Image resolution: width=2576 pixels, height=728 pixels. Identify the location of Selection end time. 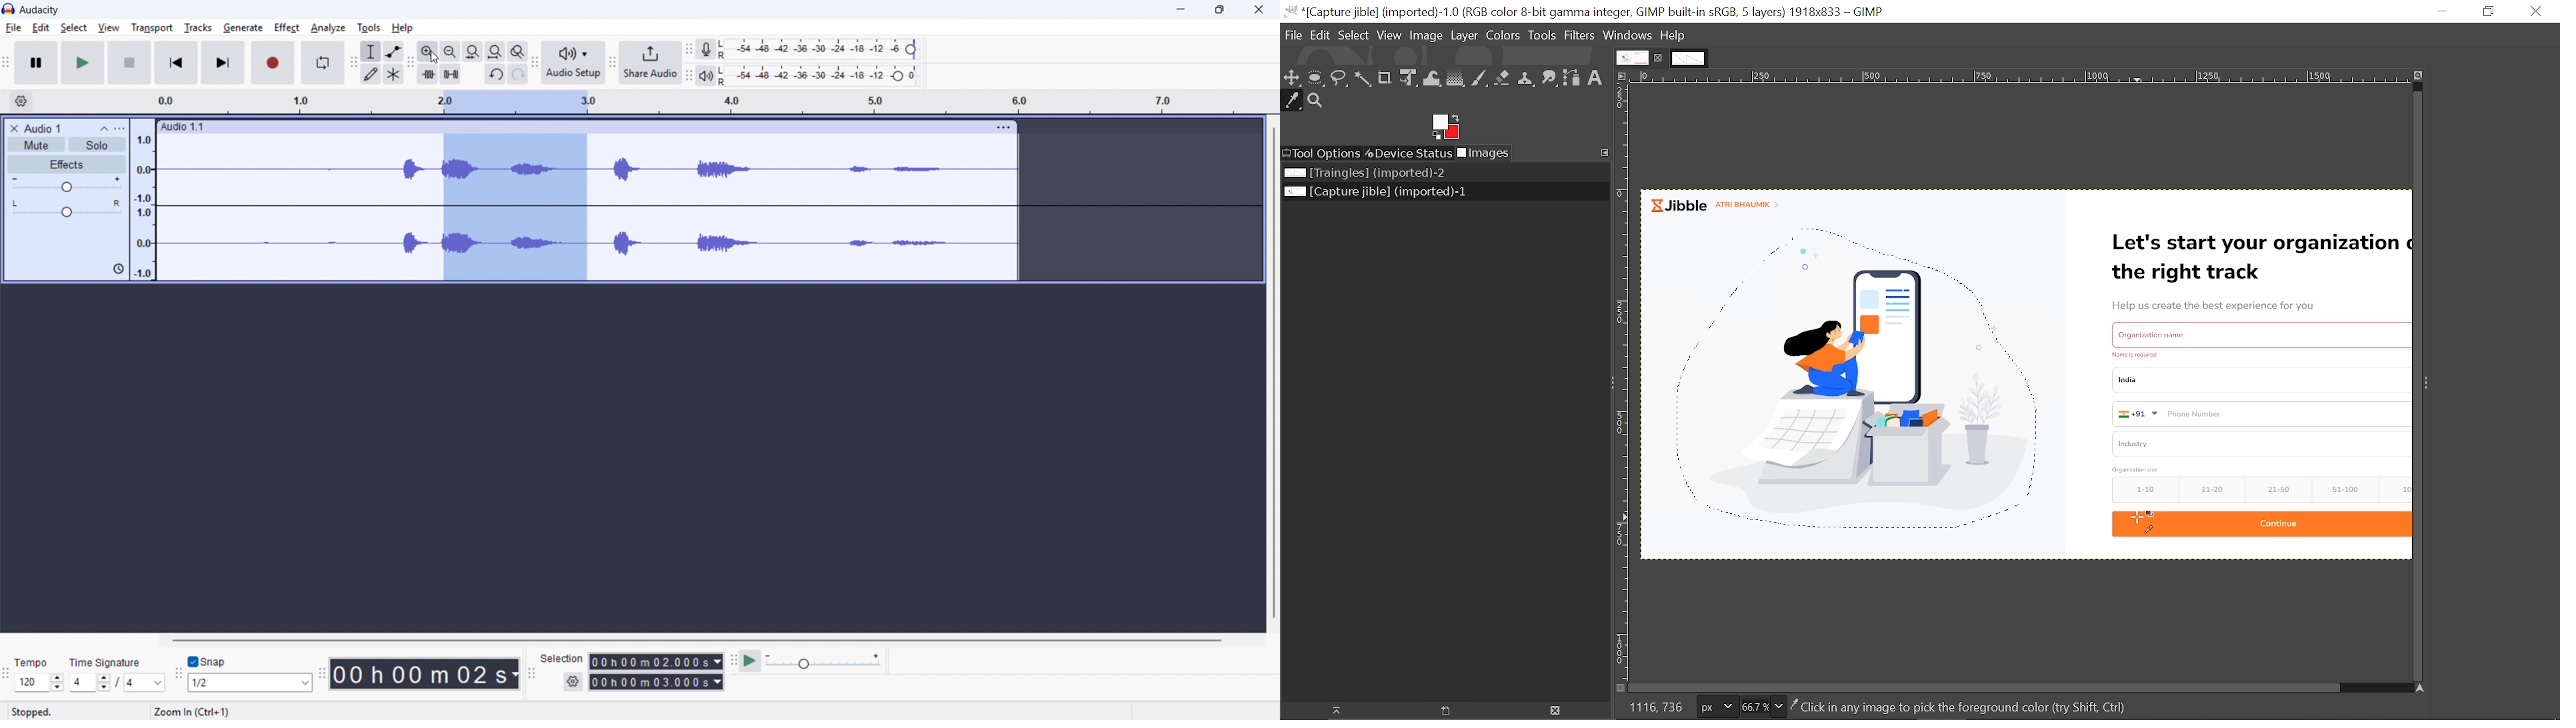
(658, 682).